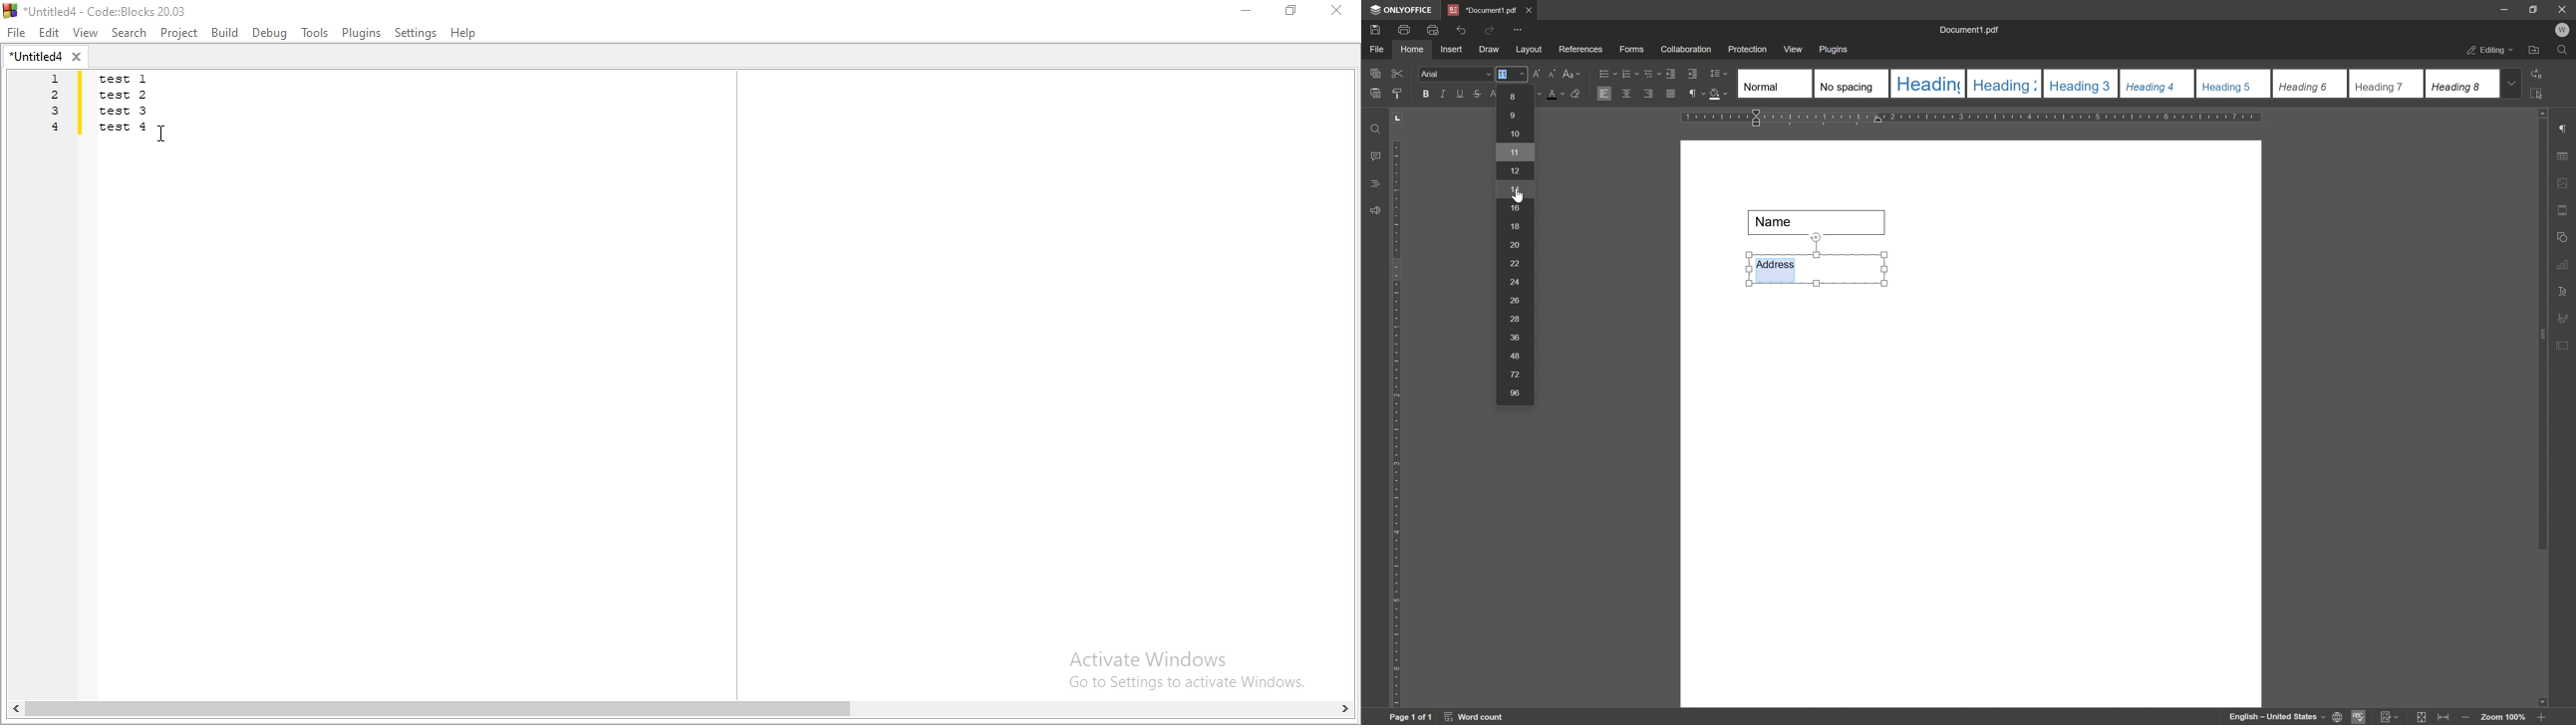 This screenshot has height=728, width=2576. I want to click on italic, so click(1441, 93).